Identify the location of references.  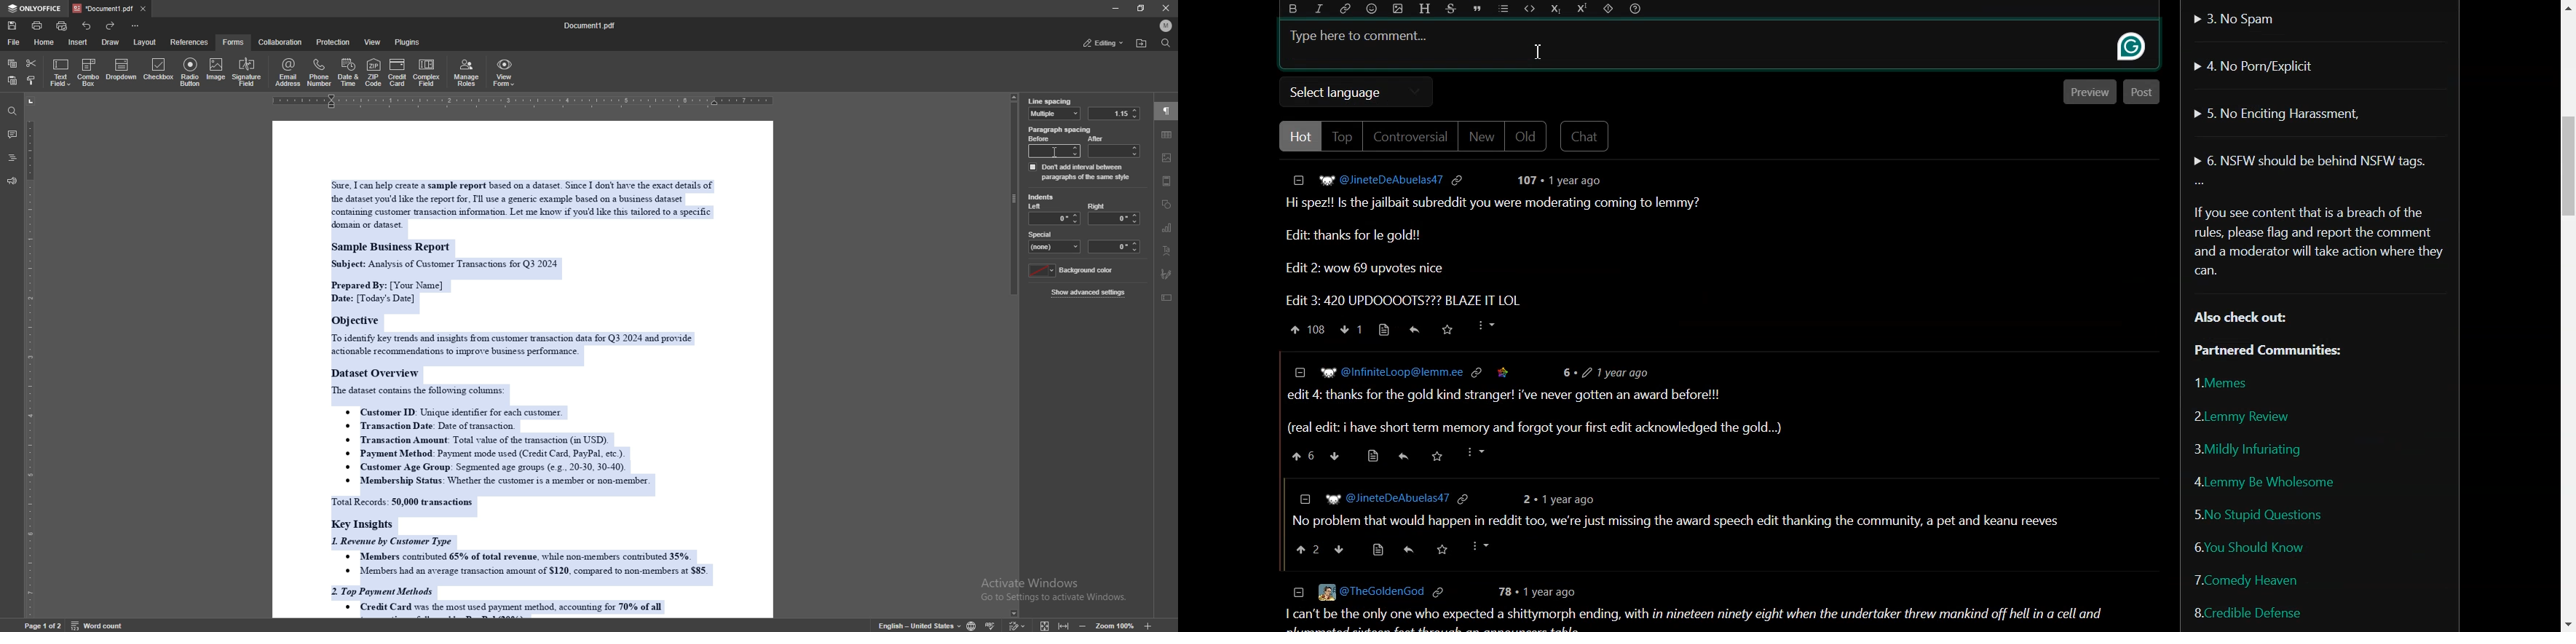
(190, 42).